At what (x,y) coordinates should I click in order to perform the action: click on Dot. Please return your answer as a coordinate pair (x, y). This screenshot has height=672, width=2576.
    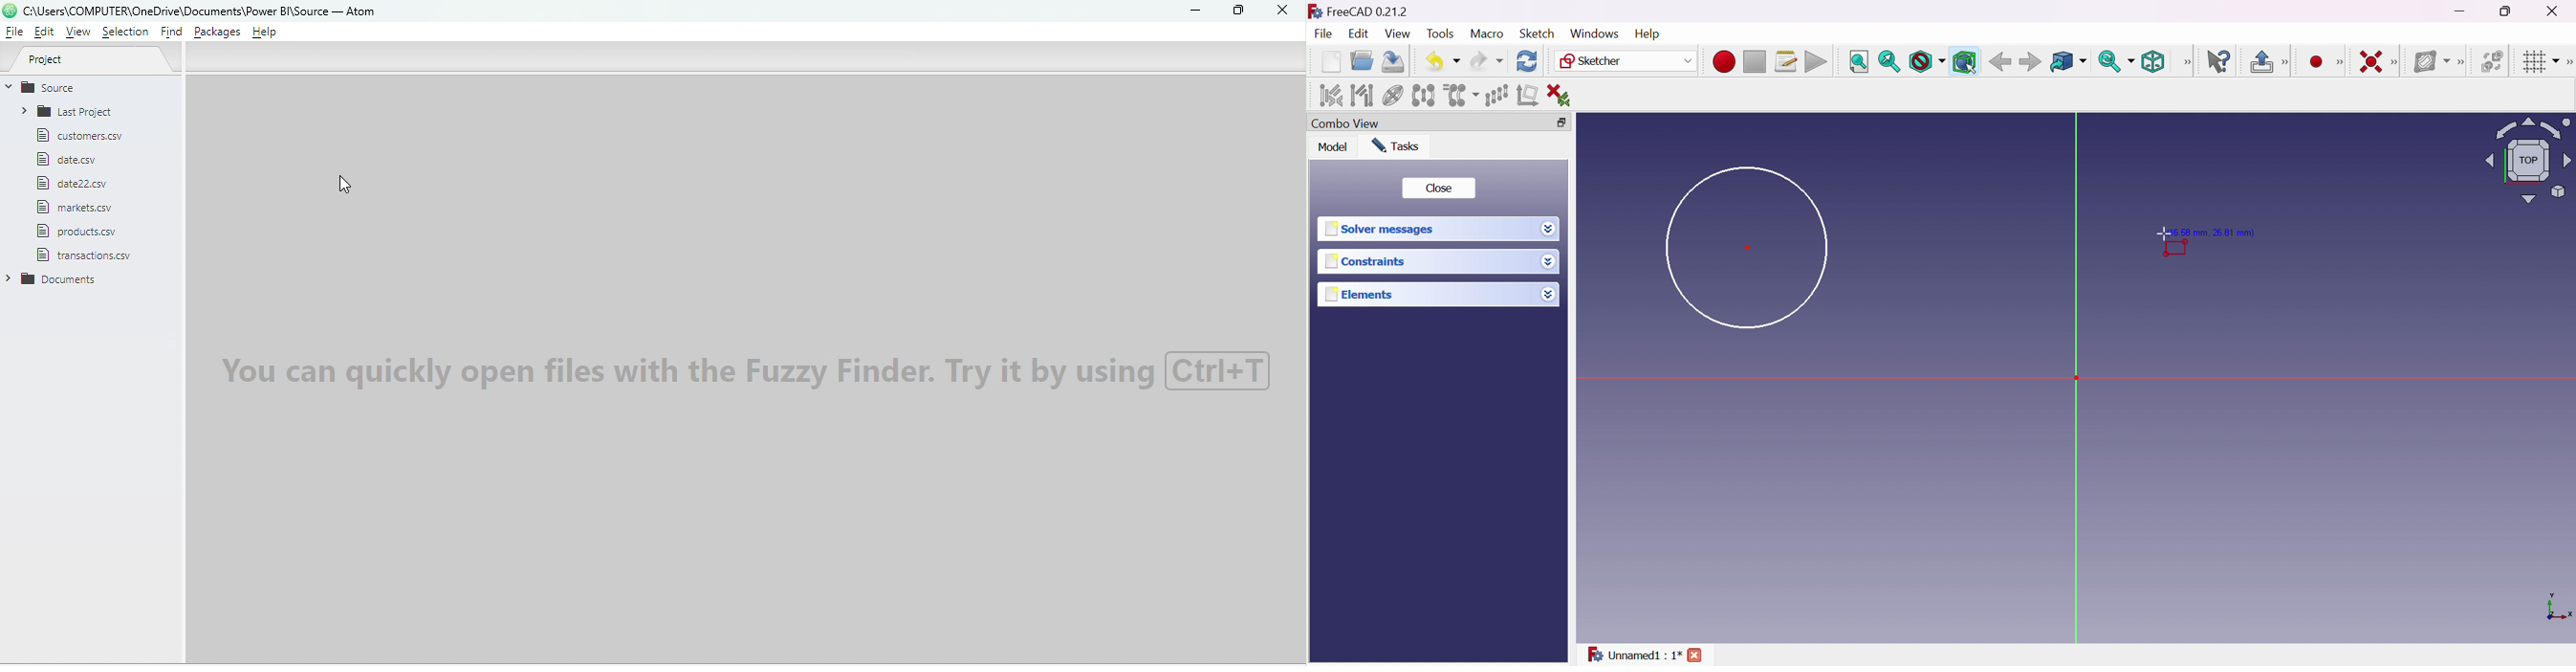
    Looking at the image, I should click on (1749, 246).